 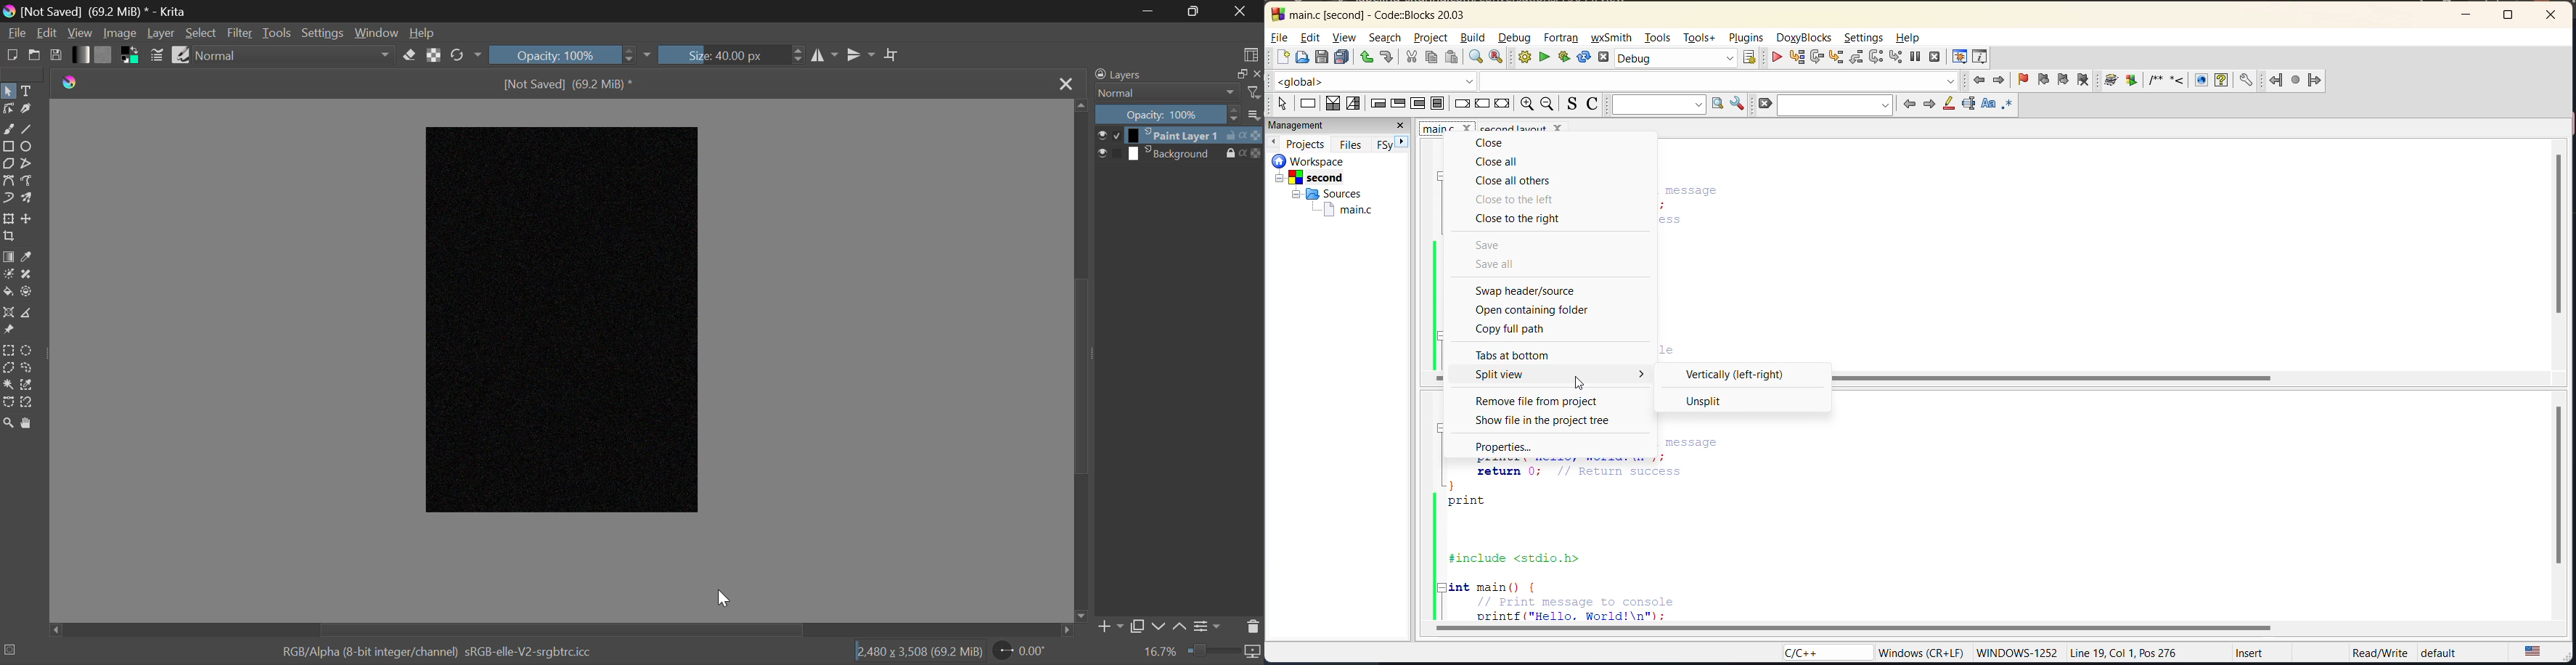 I want to click on copy full path, so click(x=1516, y=328).